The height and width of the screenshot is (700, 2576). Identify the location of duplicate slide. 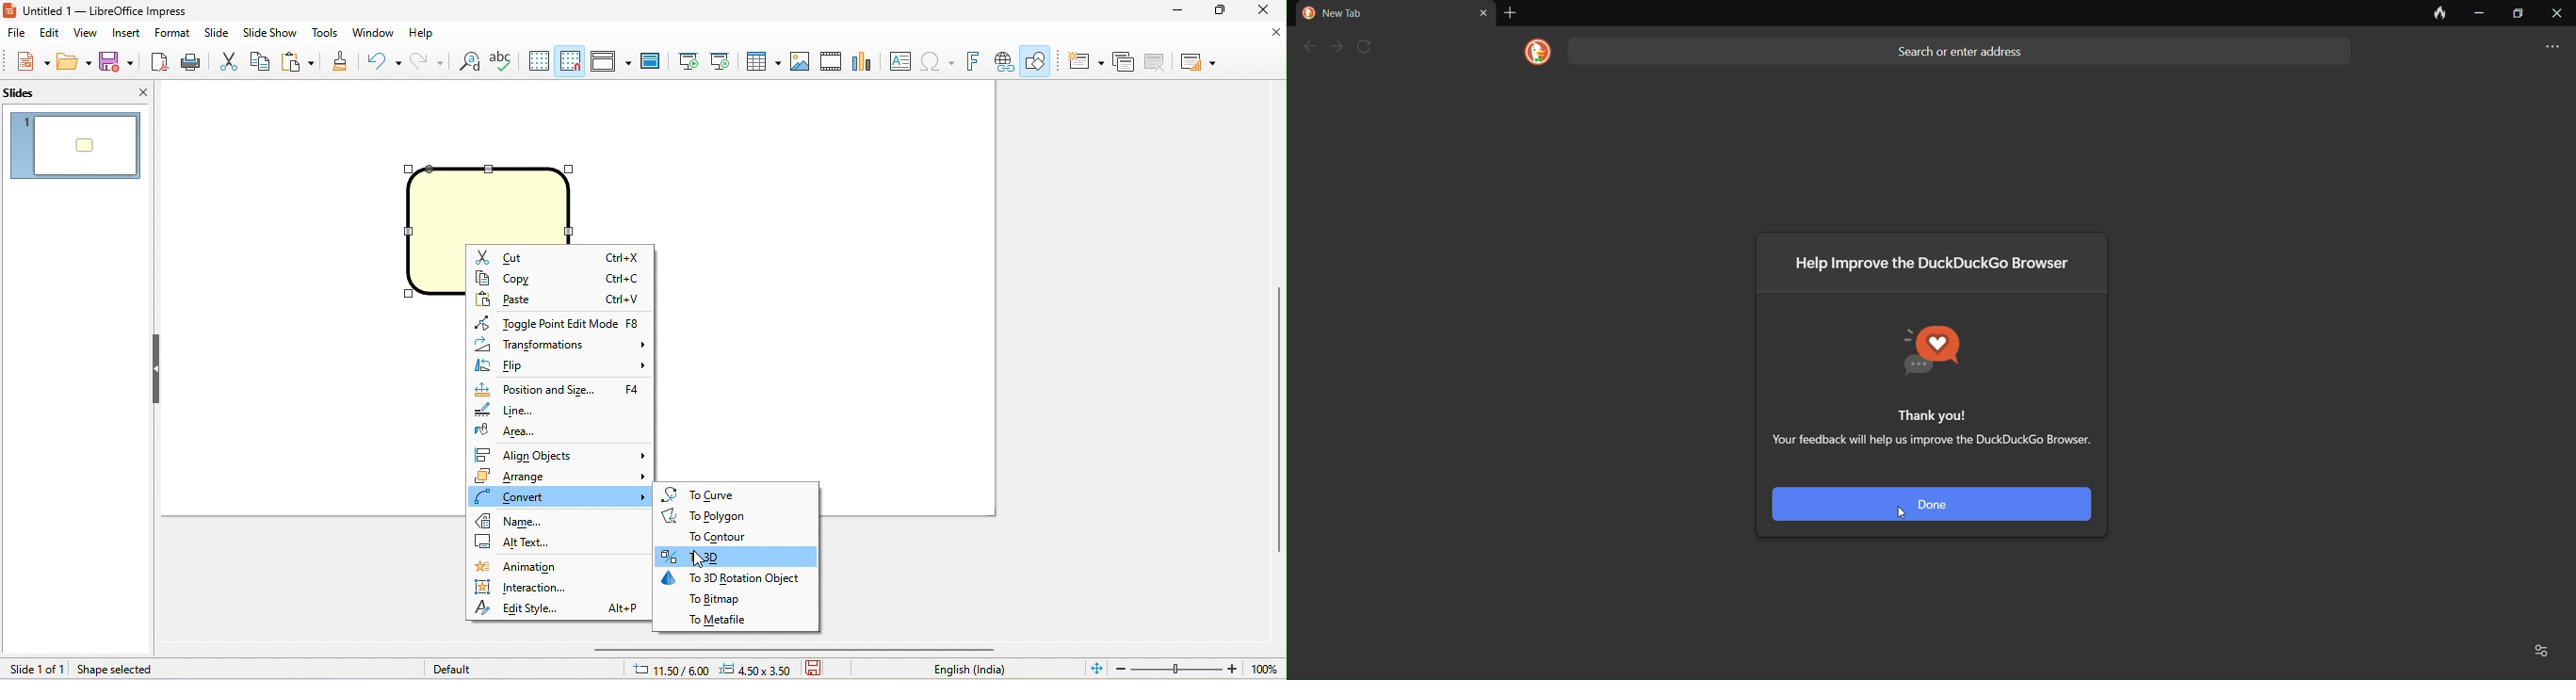
(1126, 61).